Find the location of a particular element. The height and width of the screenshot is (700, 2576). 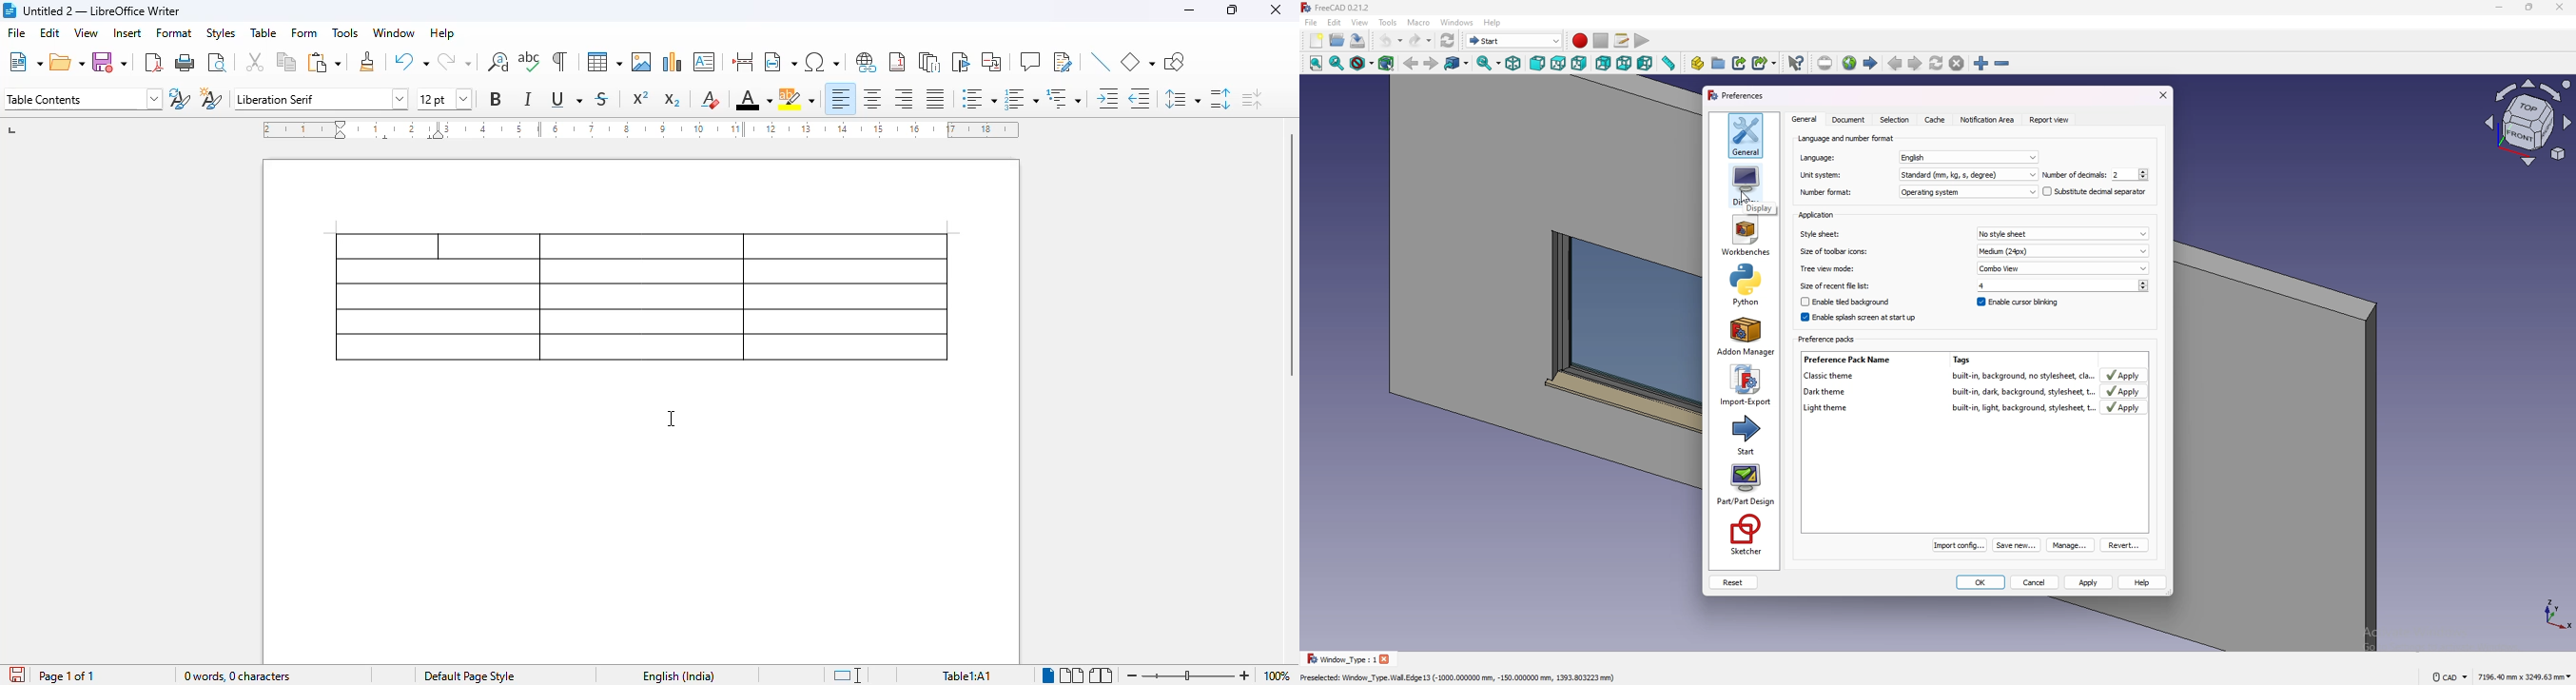

clear direct formatting is located at coordinates (711, 99).